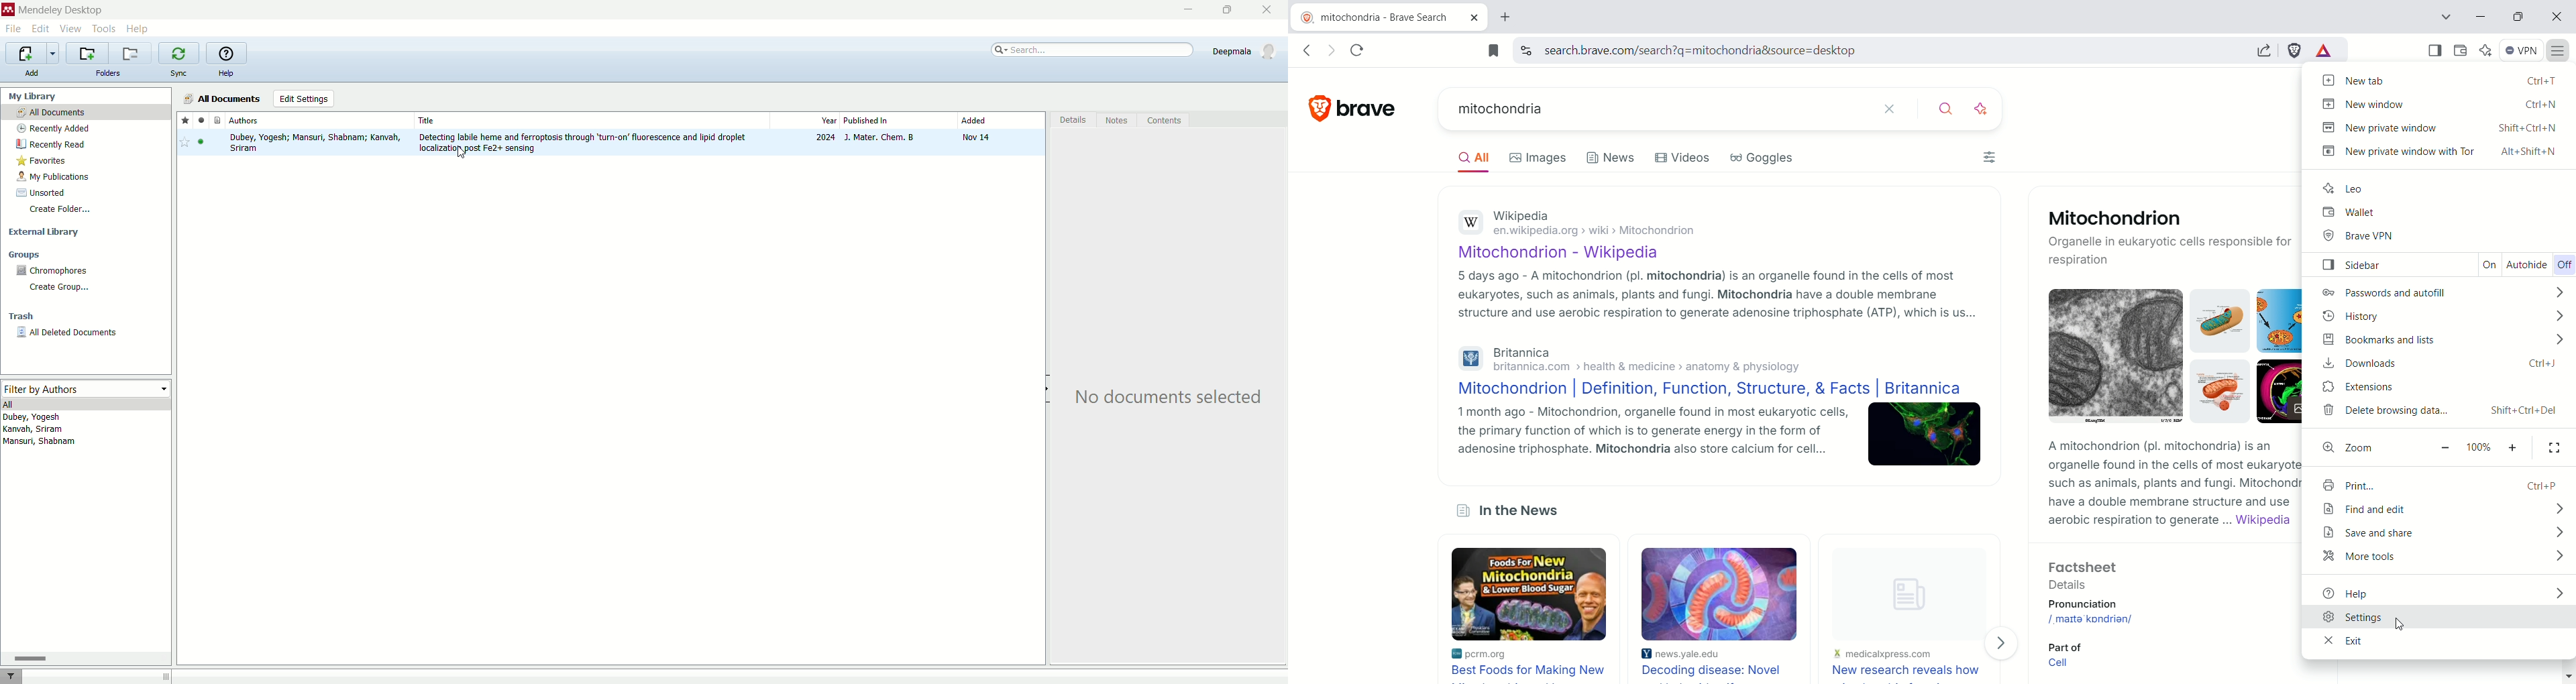 This screenshot has height=700, width=2576. What do you see at coordinates (87, 404) in the screenshot?
I see `all` at bounding box center [87, 404].